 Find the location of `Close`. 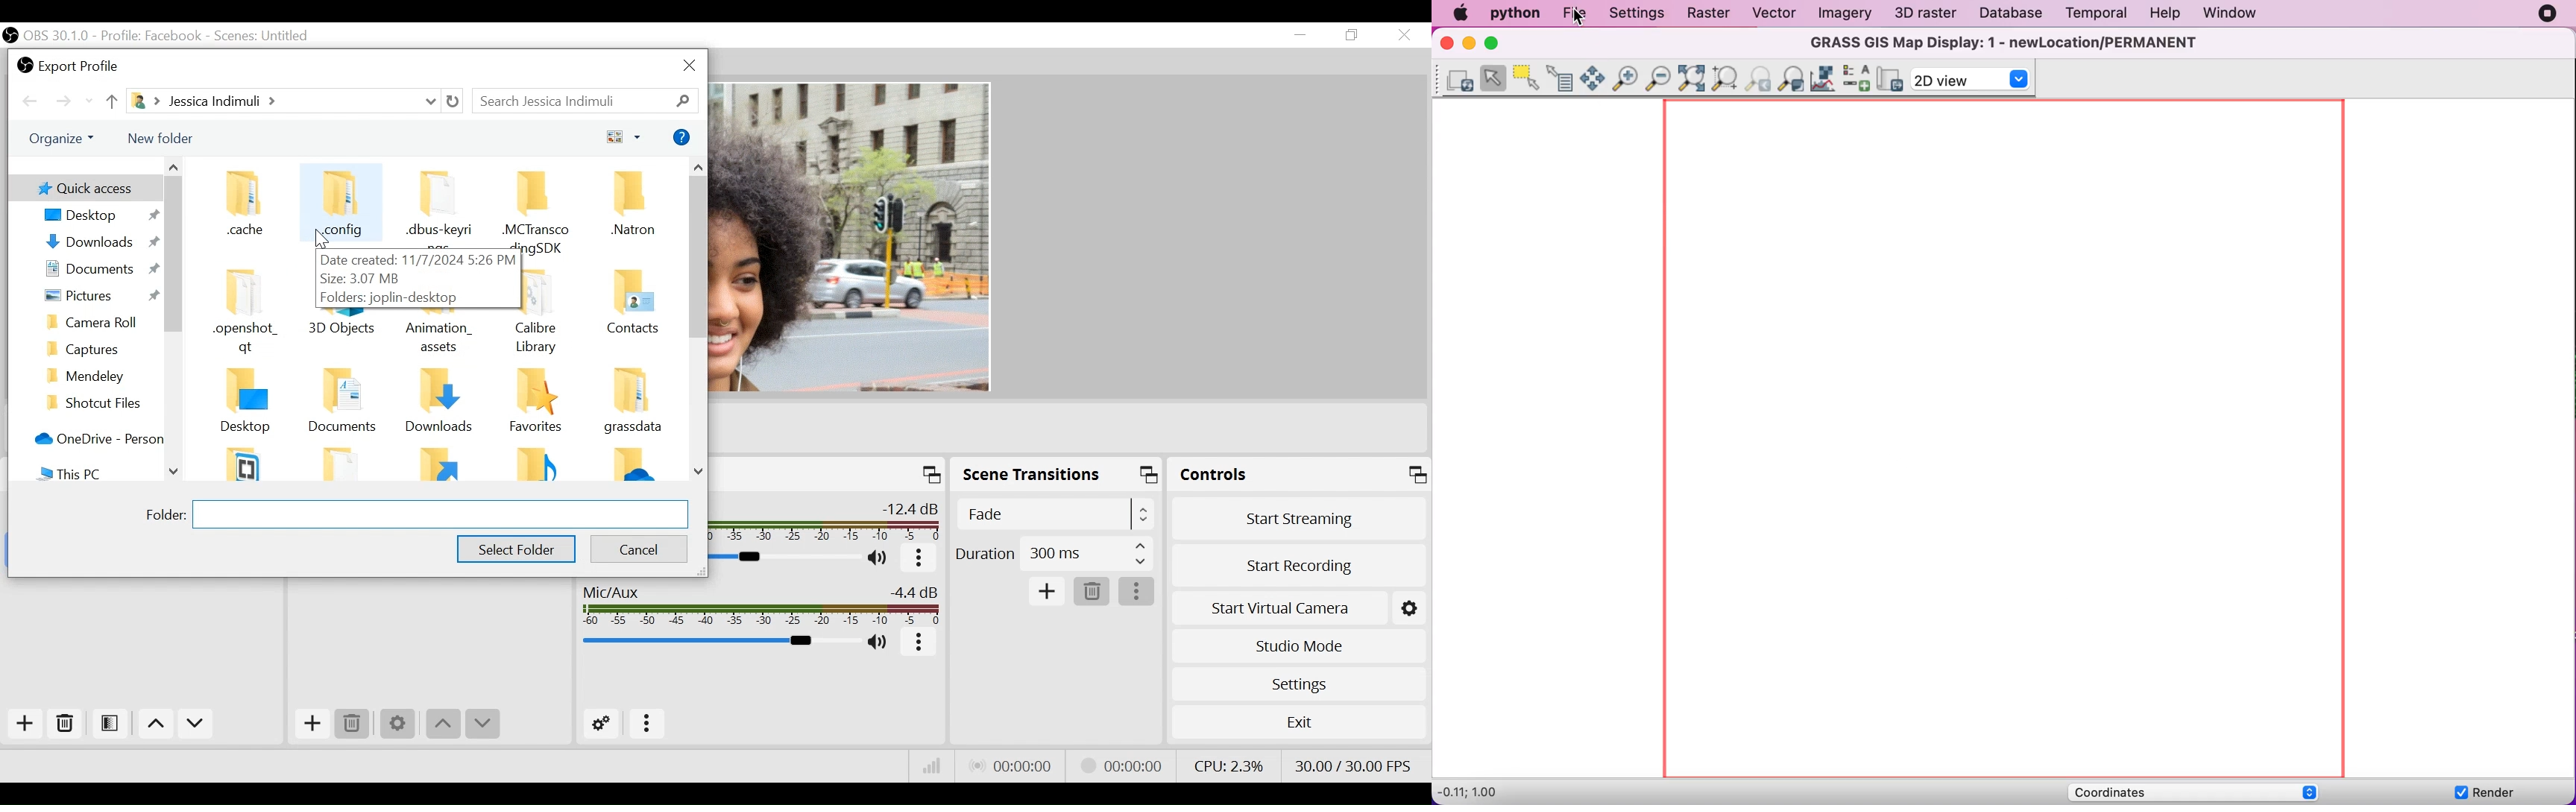

Close is located at coordinates (690, 66).